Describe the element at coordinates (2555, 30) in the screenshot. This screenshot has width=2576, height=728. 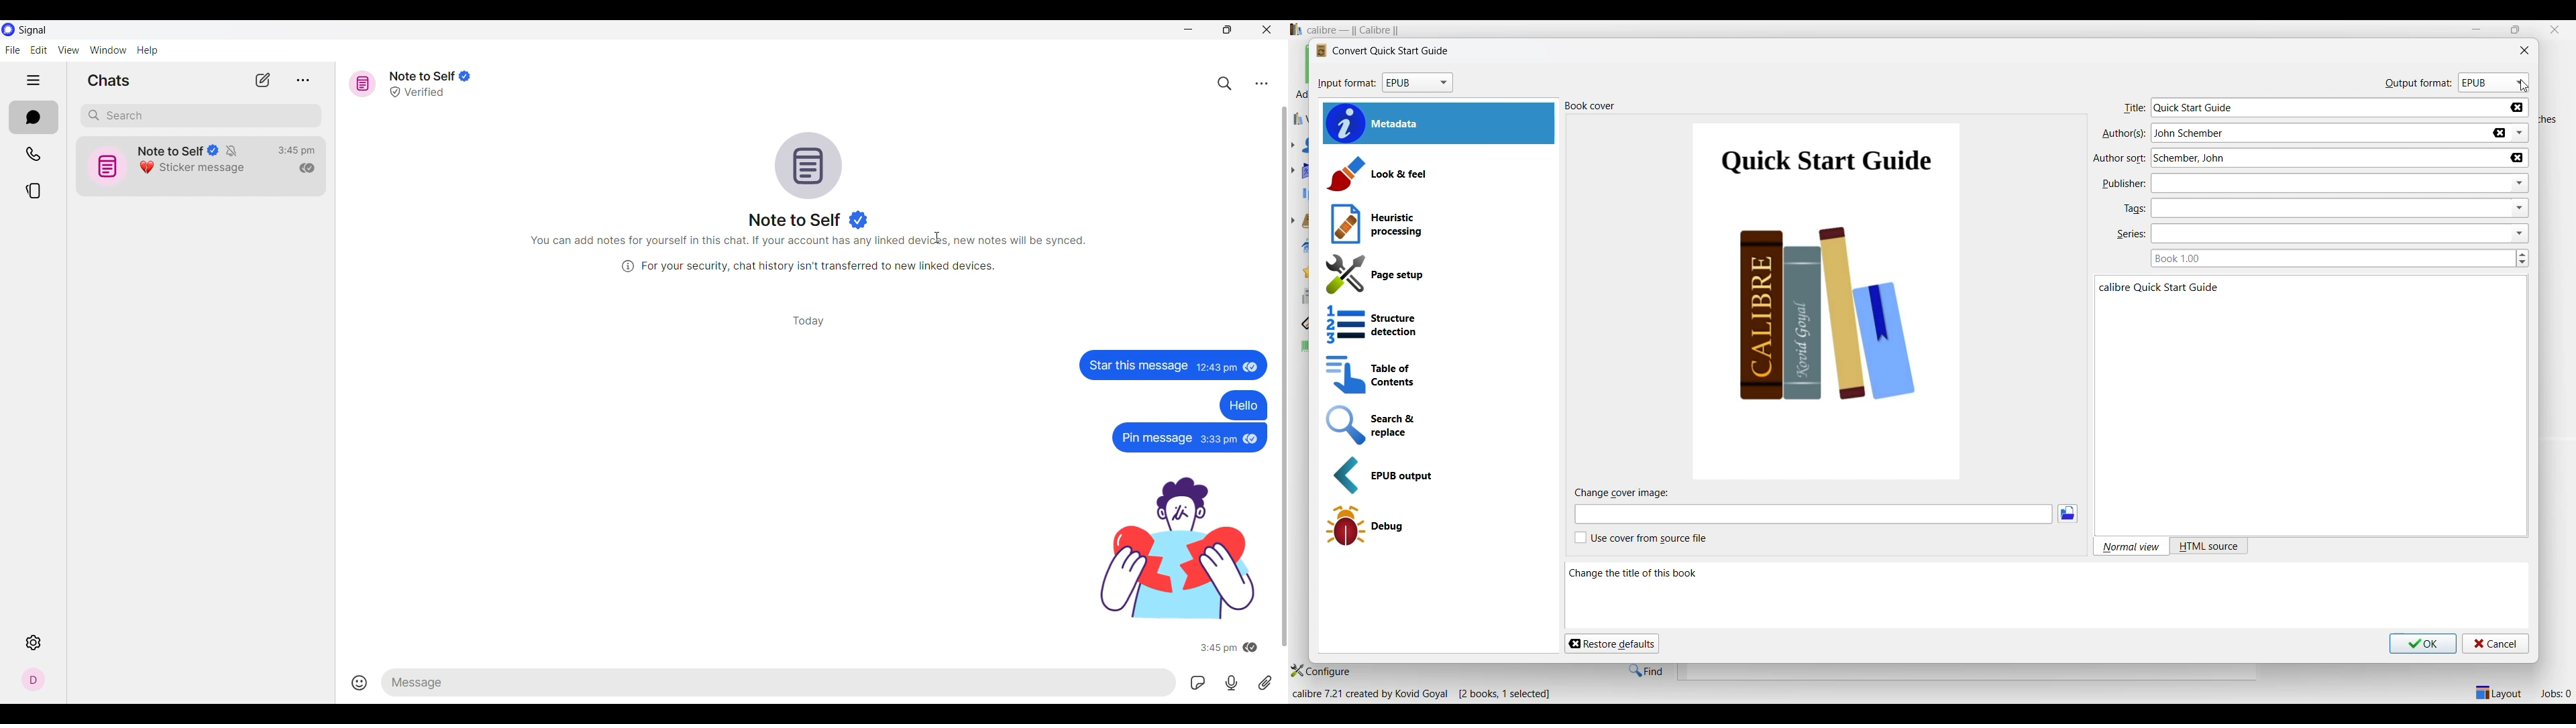
I see `Close interface` at that location.